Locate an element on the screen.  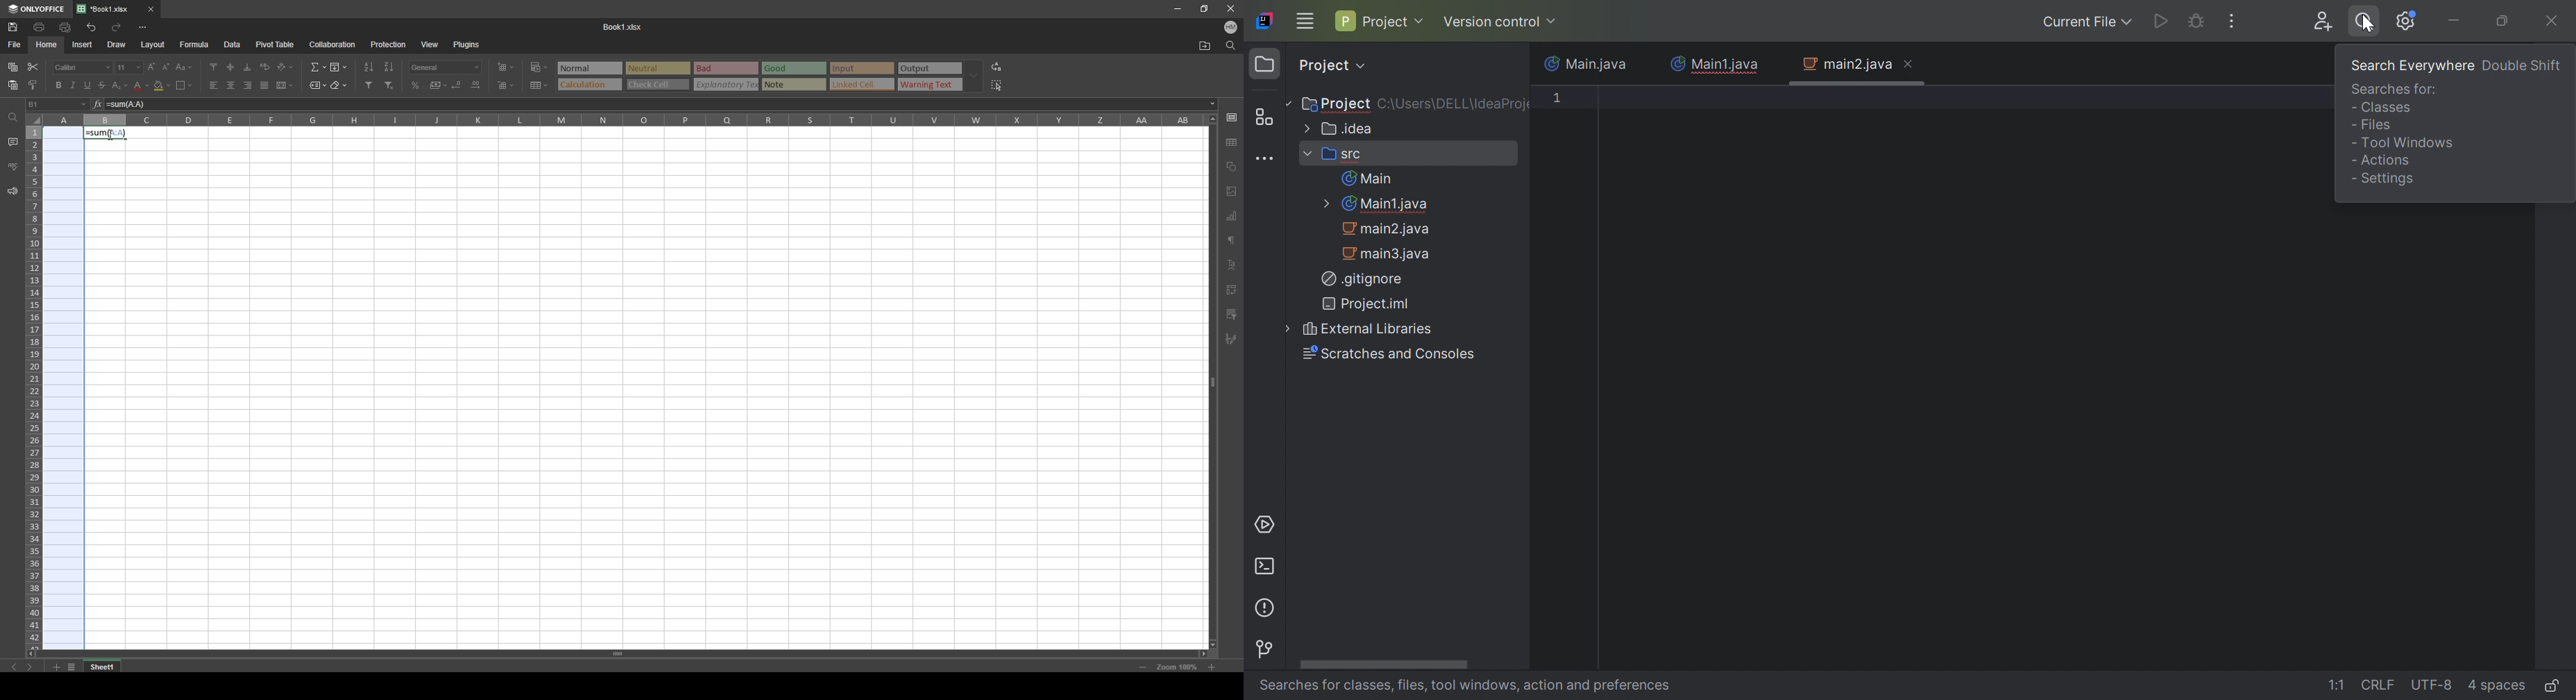
photos is located at coordinates (1232, 191).